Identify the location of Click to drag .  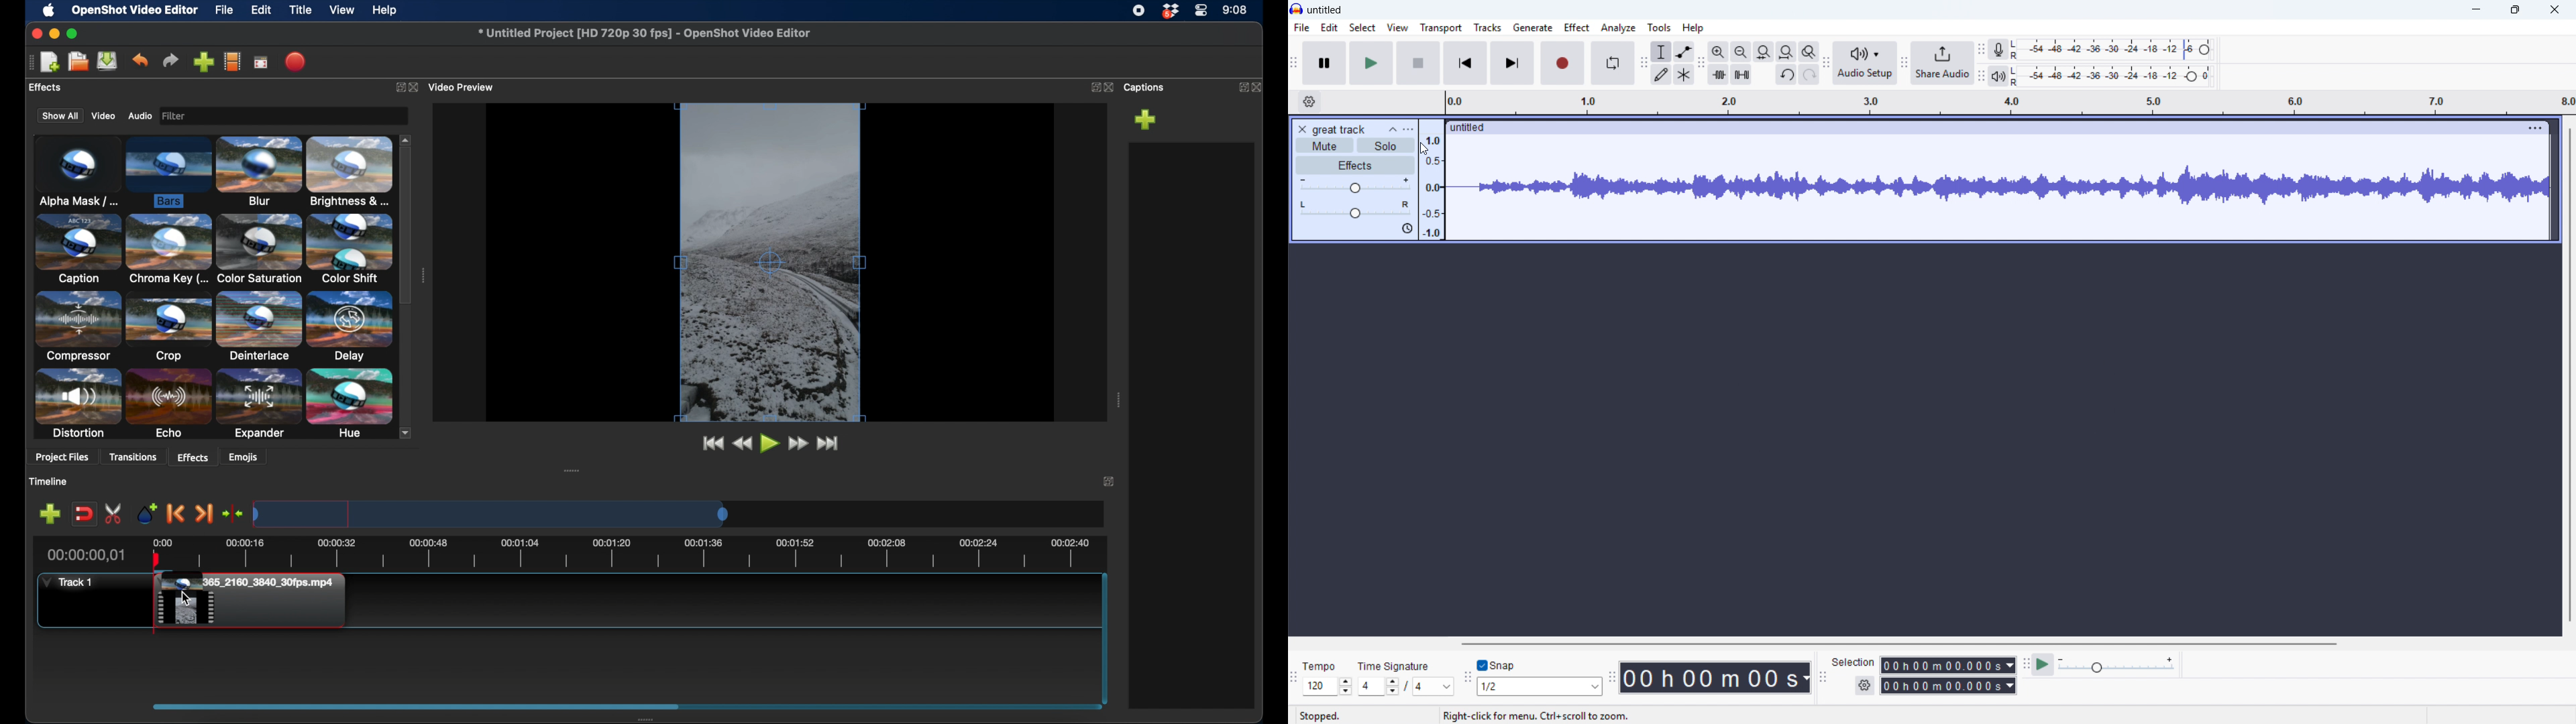
(1982, 128).